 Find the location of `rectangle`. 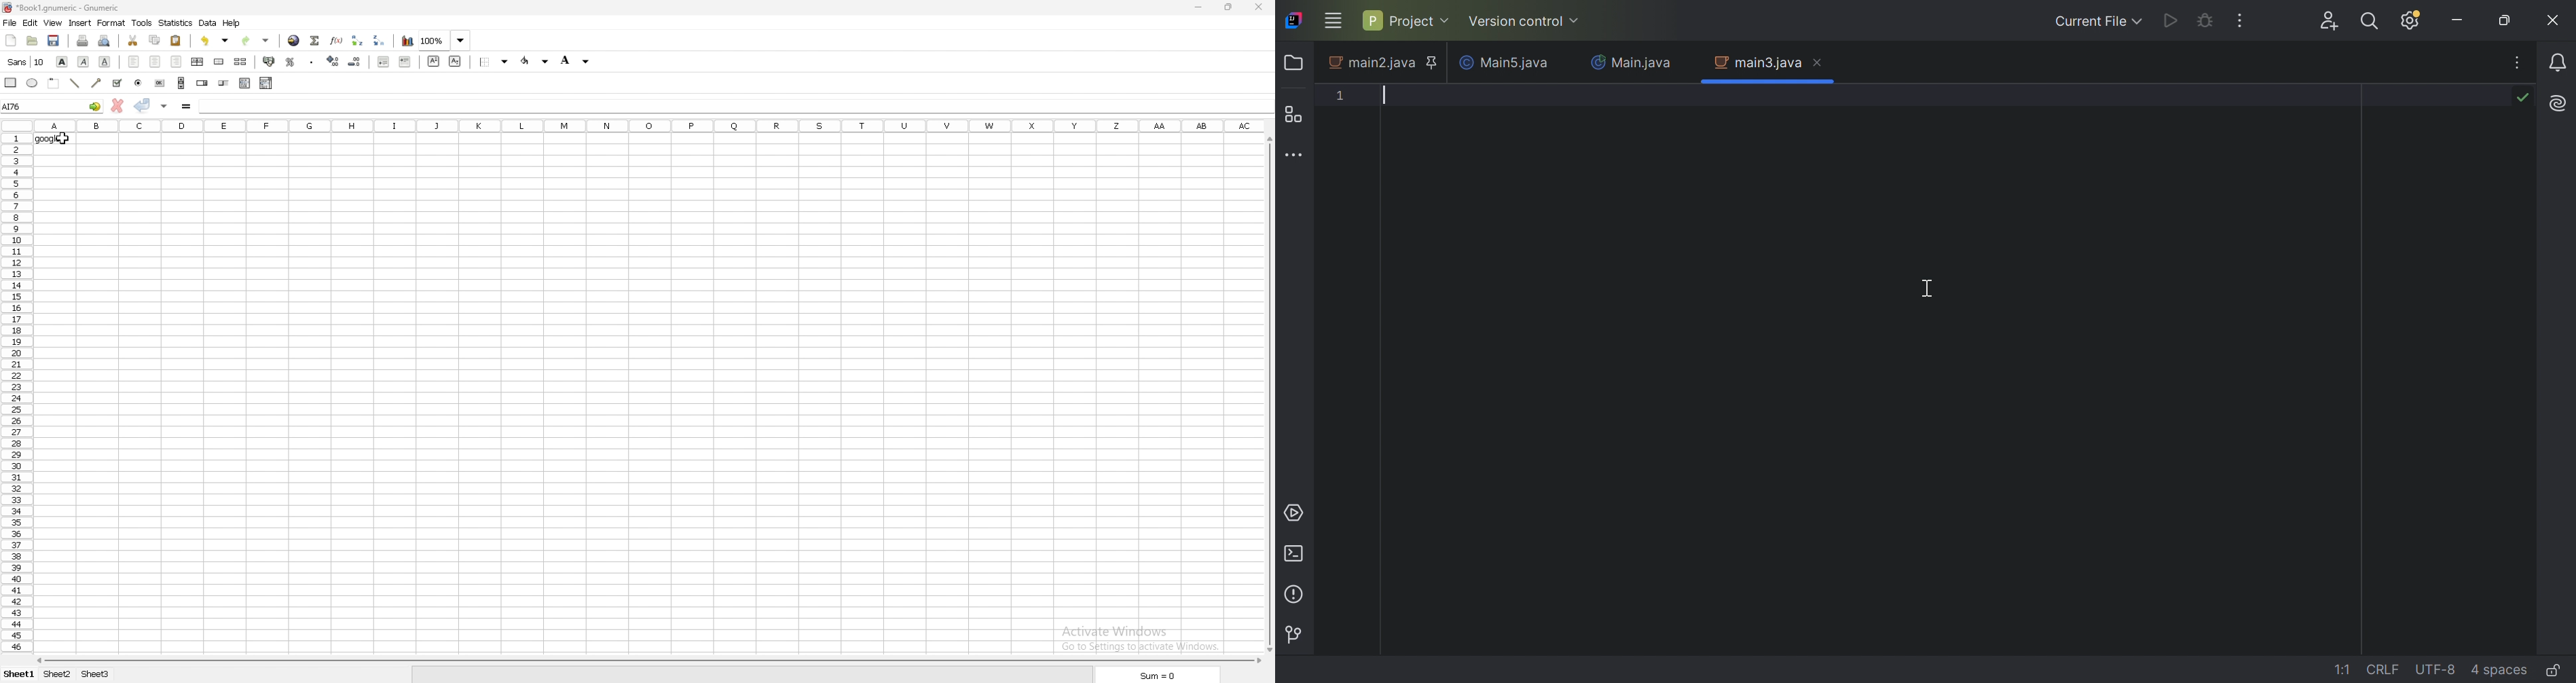

rectangle is located at coordinates (11, 82).